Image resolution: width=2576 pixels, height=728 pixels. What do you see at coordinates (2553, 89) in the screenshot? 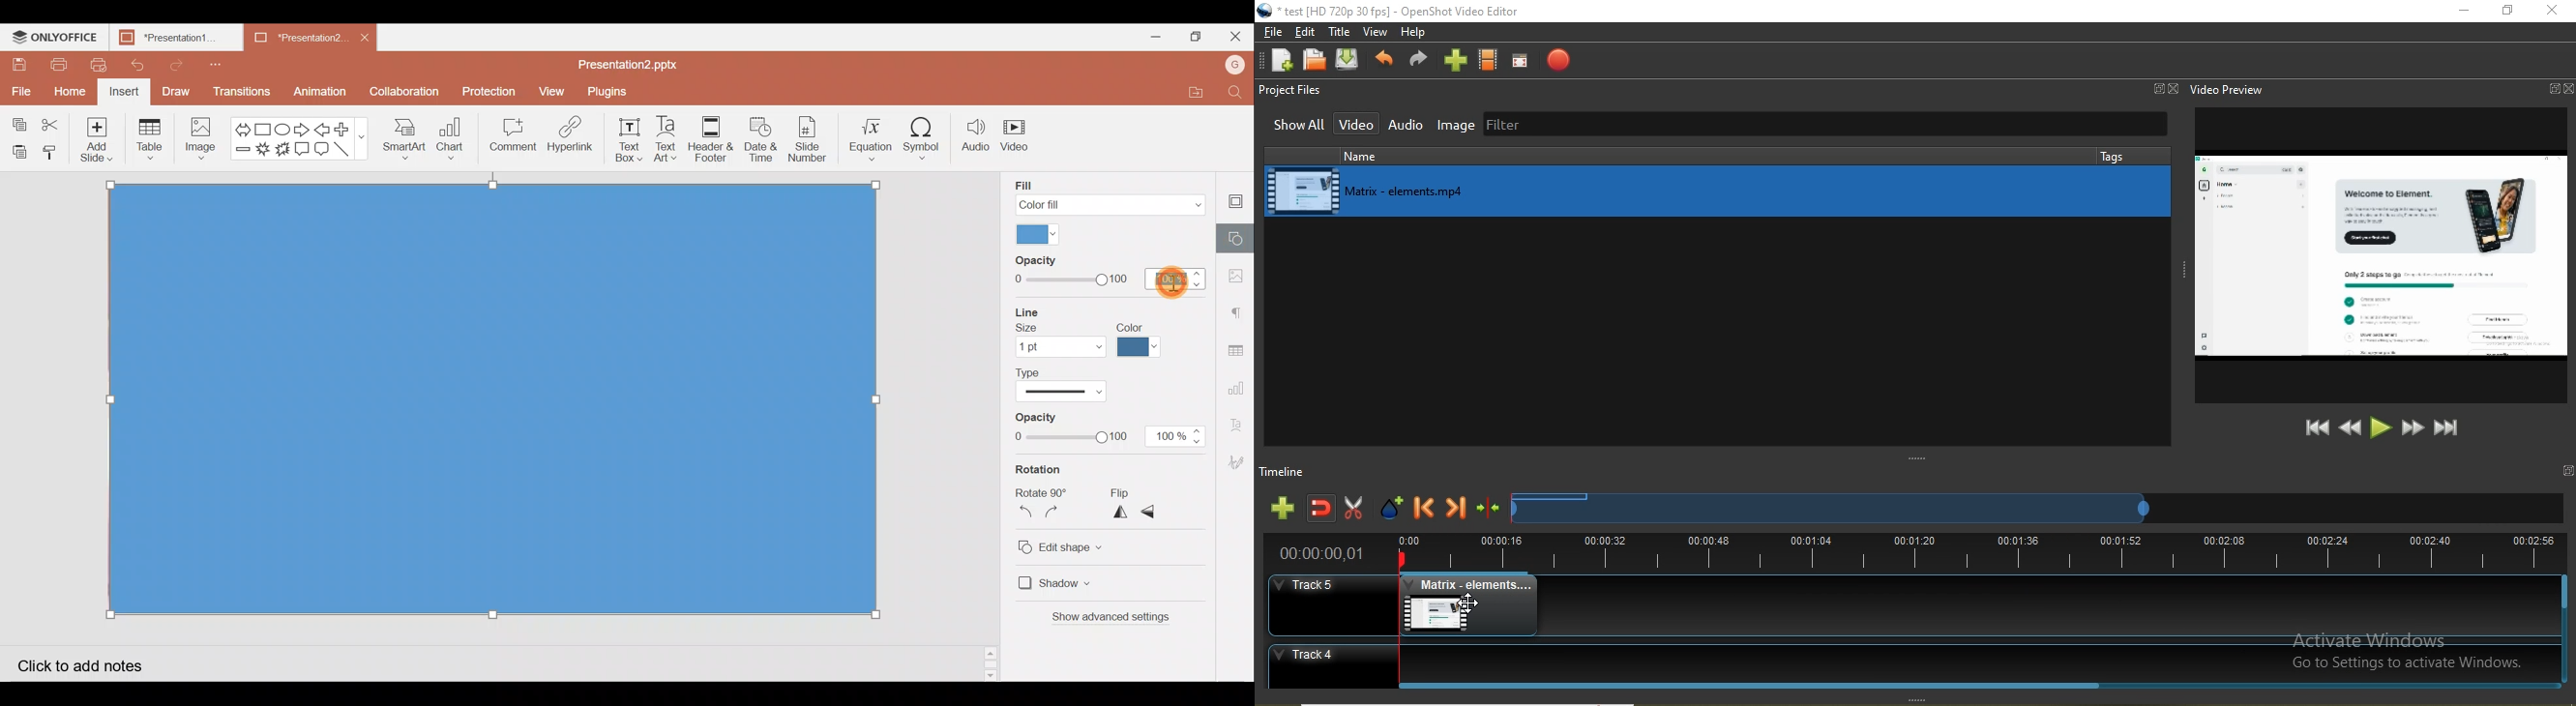
I see `Window ` at bounding box center [2553, 89].